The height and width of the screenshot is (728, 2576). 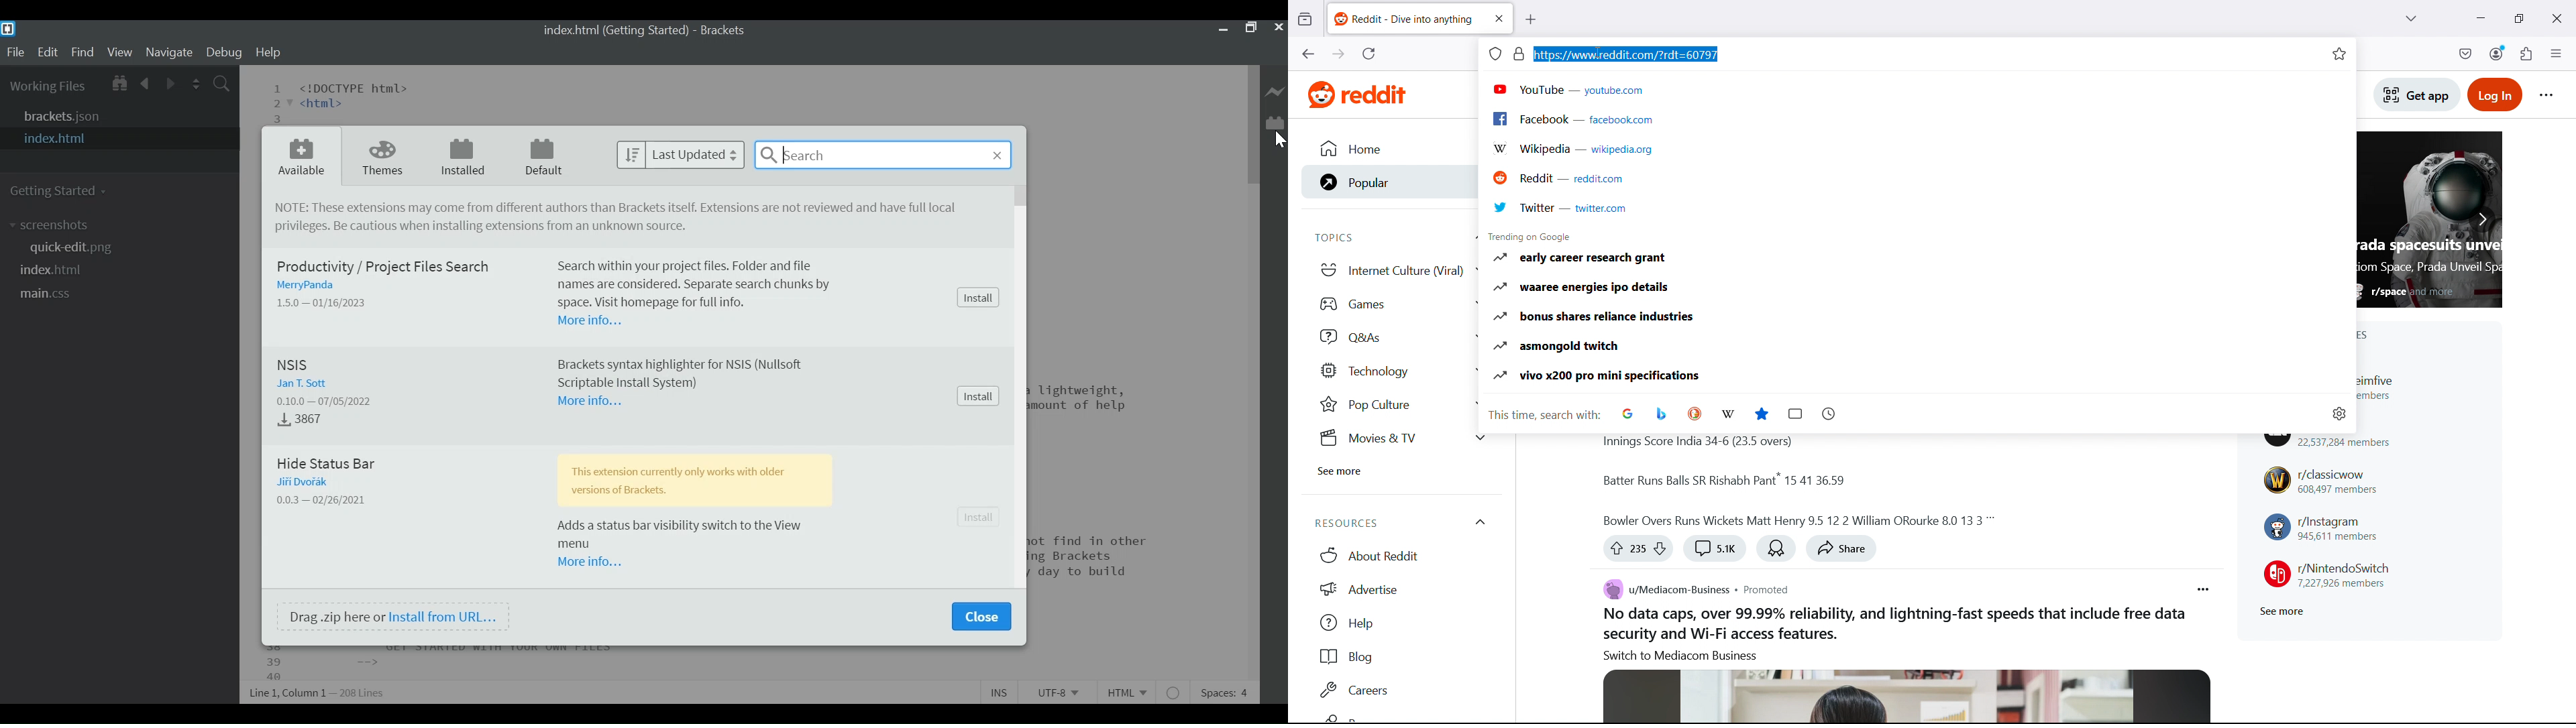 What do you see at coordinates (1919, 117) in the screenshot?
I see `Facebook.com` at bounding box center [1919, 117].